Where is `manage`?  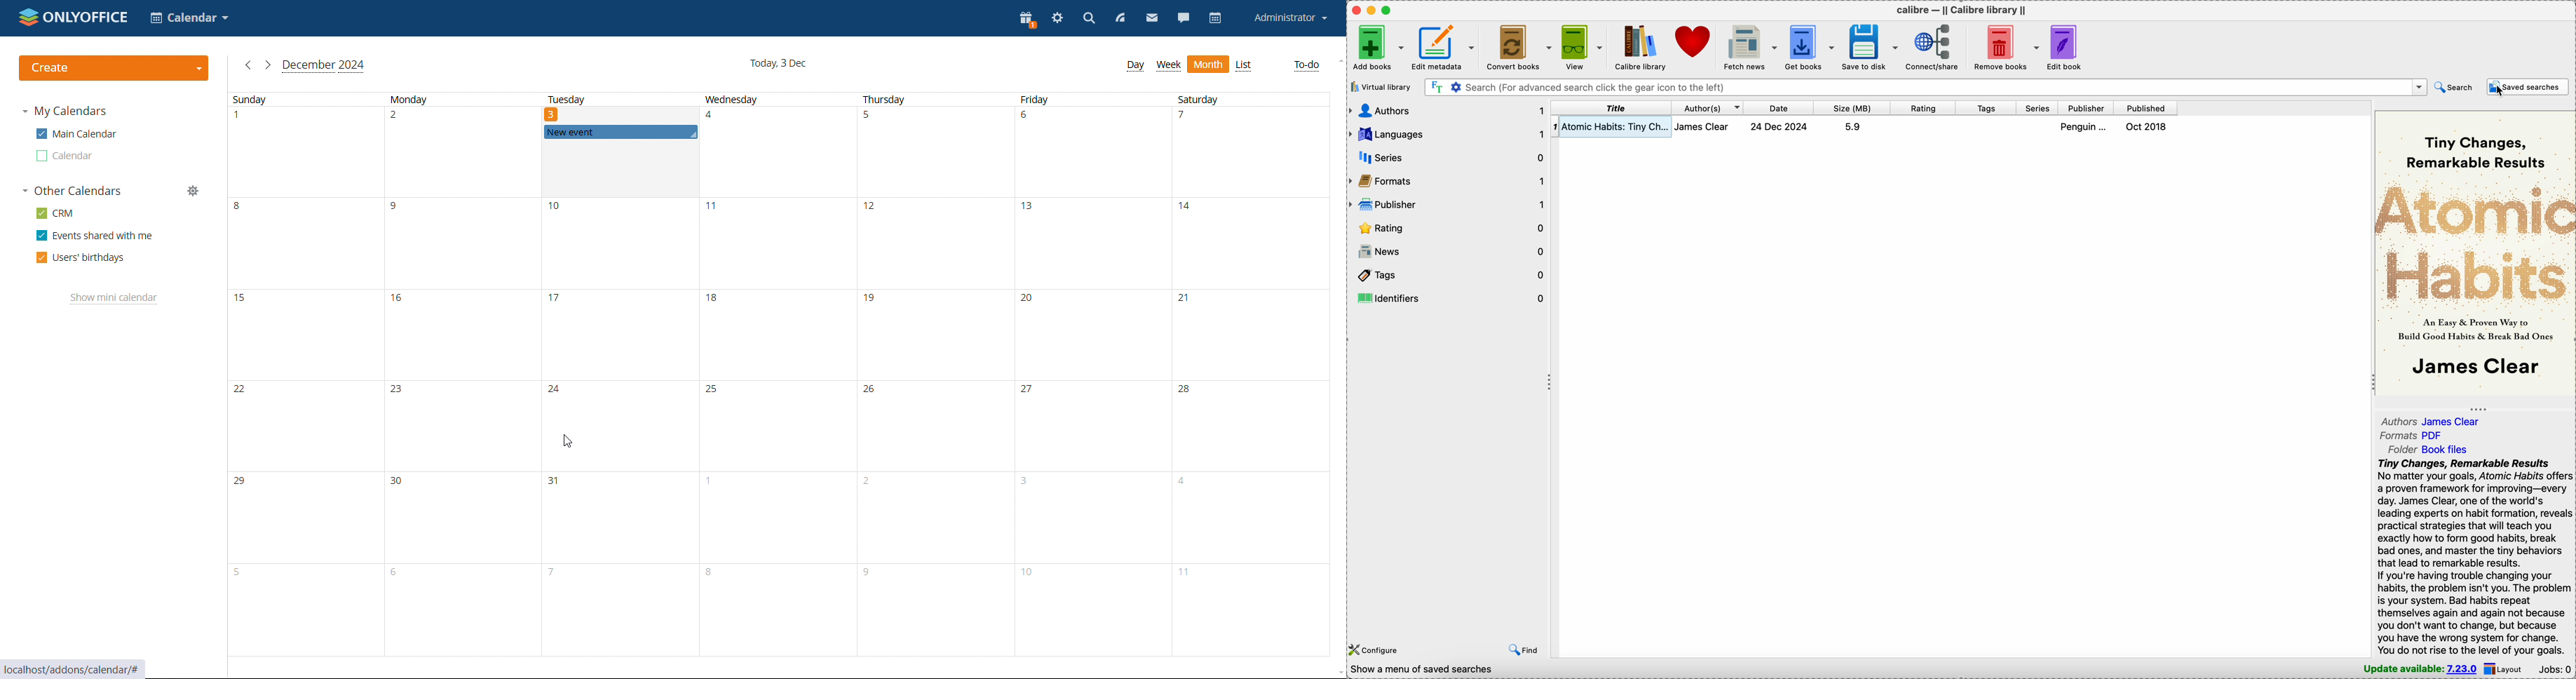 manage is located at coordinates (196, 191).